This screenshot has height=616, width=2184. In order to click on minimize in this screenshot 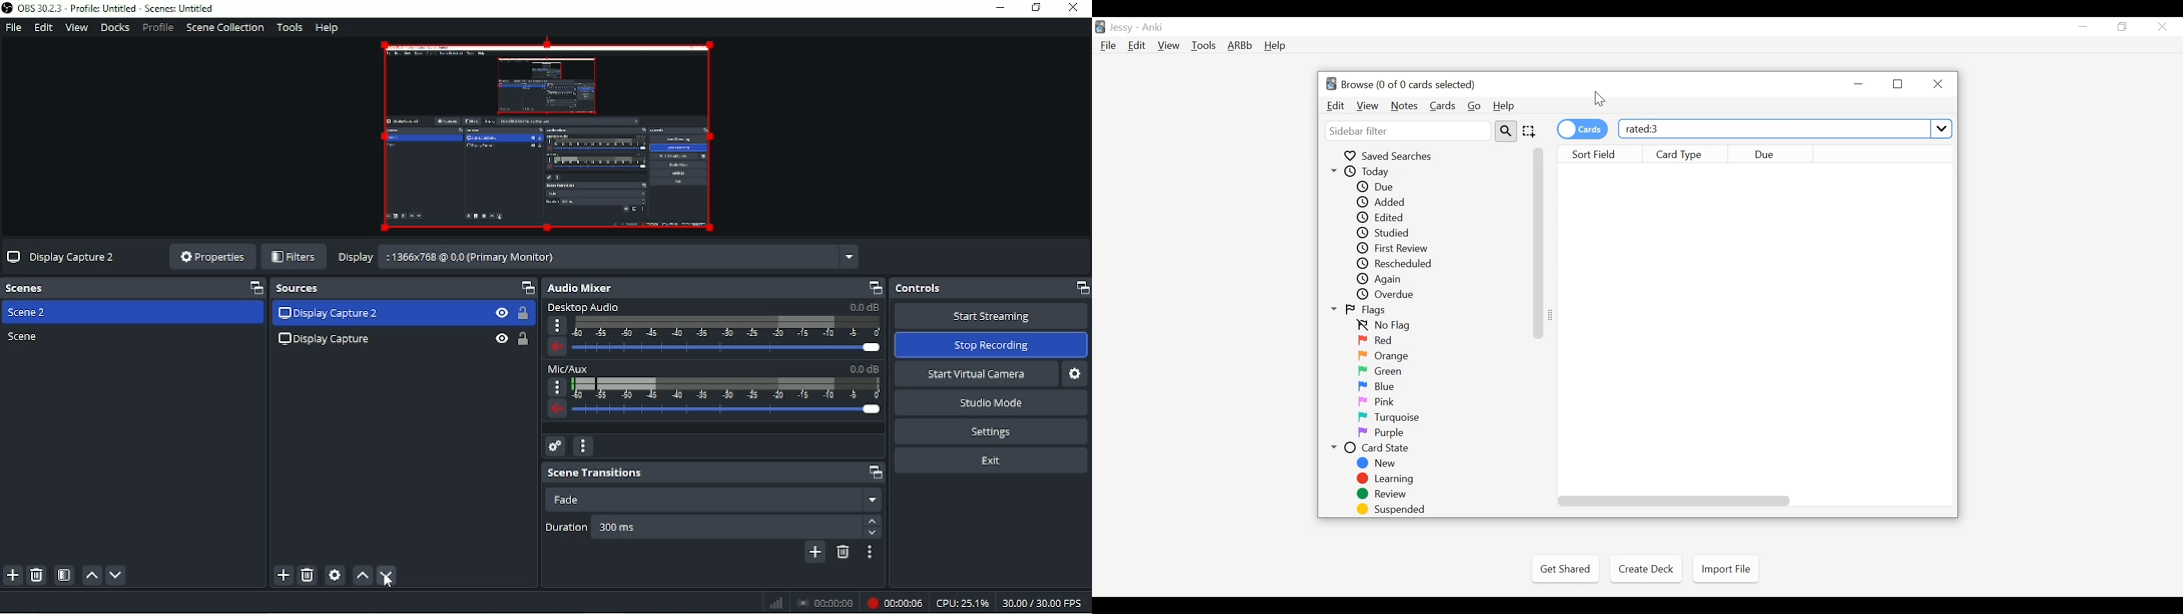, I will do `click(2085, 26)`.